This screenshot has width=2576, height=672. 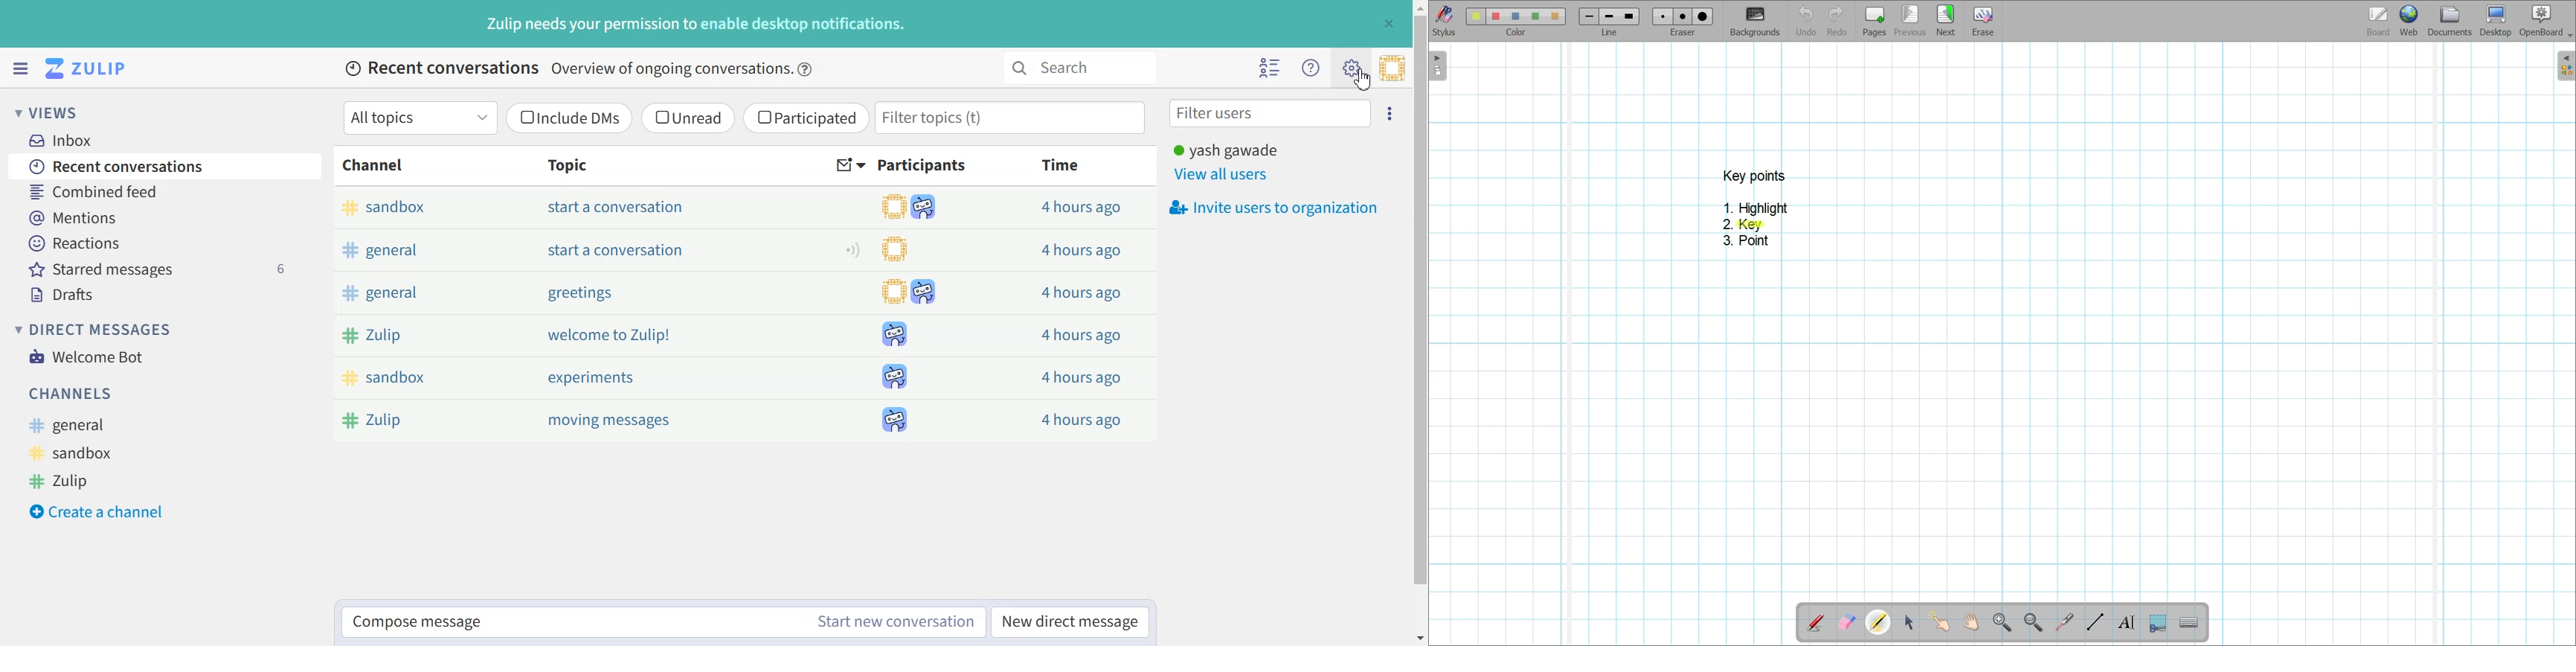 What do you see at coordinates (97, 329) in the screenshot?
I see `Direct Messages` at bounding box center [97, 329].